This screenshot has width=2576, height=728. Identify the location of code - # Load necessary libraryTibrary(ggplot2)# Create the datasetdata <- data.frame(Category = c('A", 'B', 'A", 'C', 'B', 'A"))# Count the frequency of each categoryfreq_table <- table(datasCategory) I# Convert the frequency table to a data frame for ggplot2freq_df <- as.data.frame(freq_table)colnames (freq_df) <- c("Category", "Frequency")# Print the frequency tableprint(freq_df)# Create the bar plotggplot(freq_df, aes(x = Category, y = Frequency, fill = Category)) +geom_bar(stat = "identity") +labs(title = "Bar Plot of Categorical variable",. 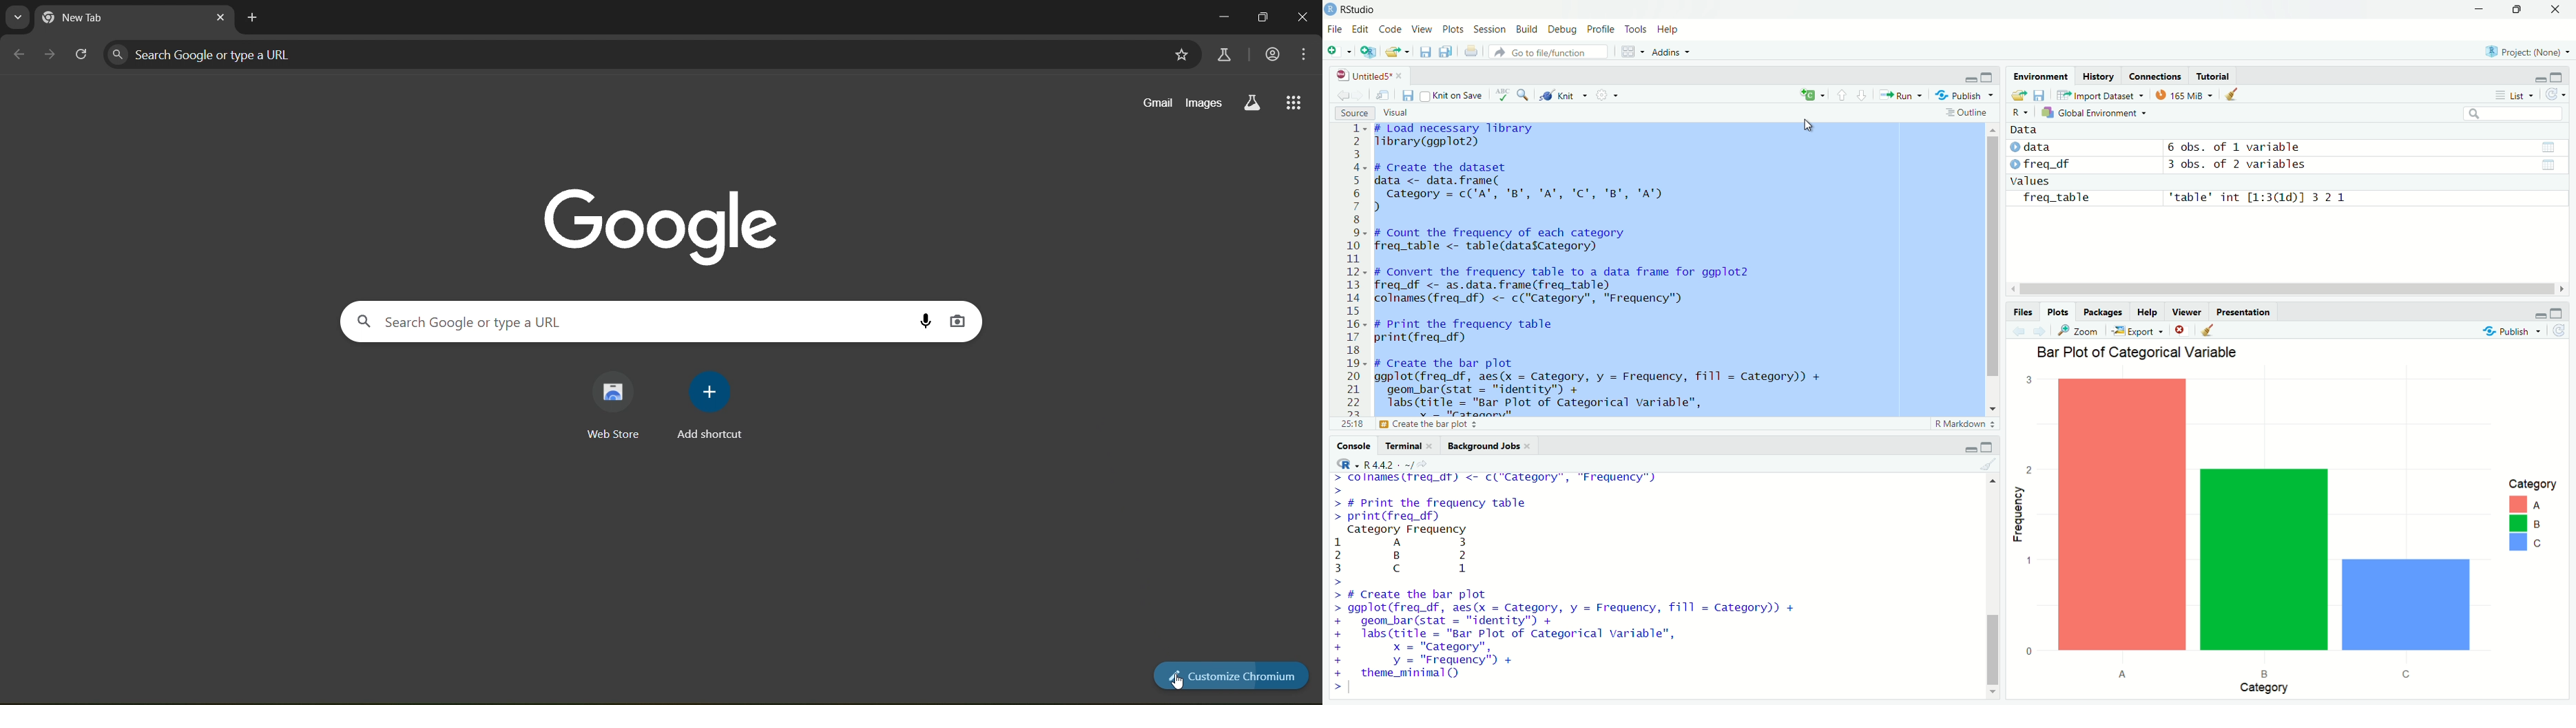
(1676, 270).